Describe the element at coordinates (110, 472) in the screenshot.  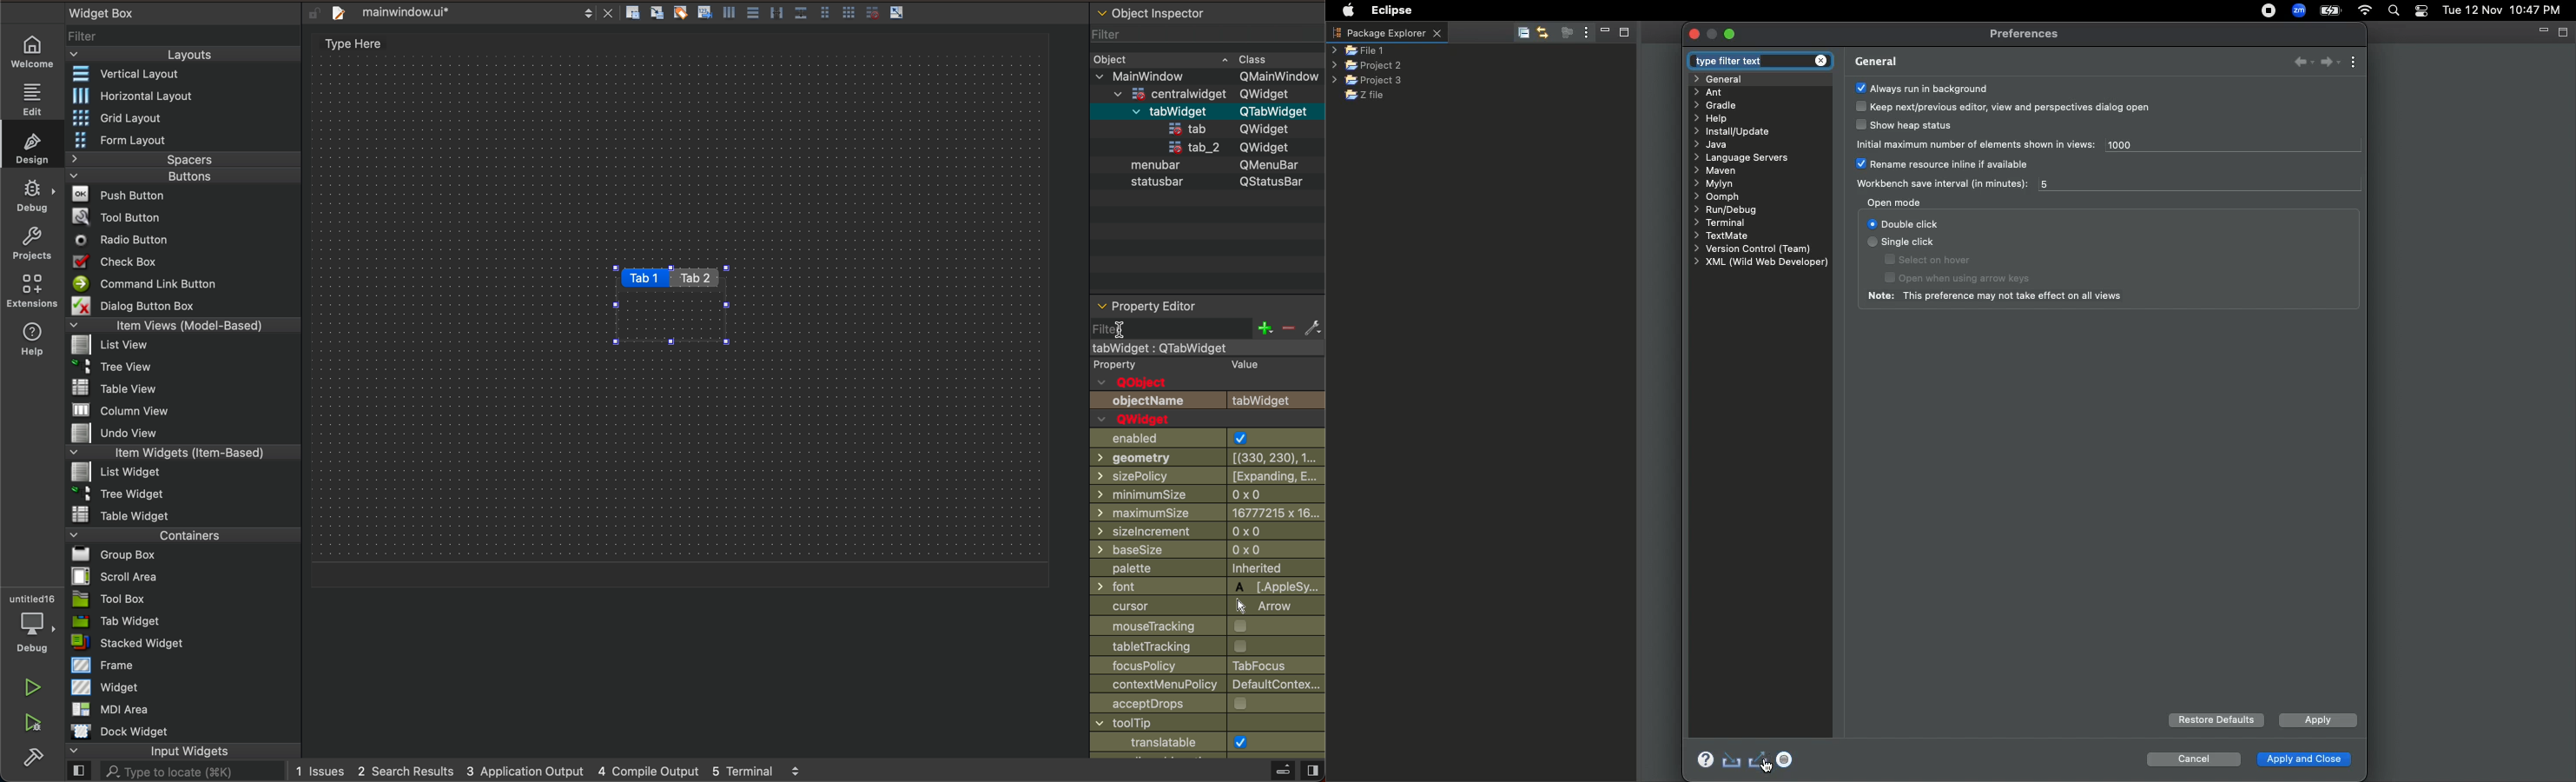
I see `List widget` at that location.